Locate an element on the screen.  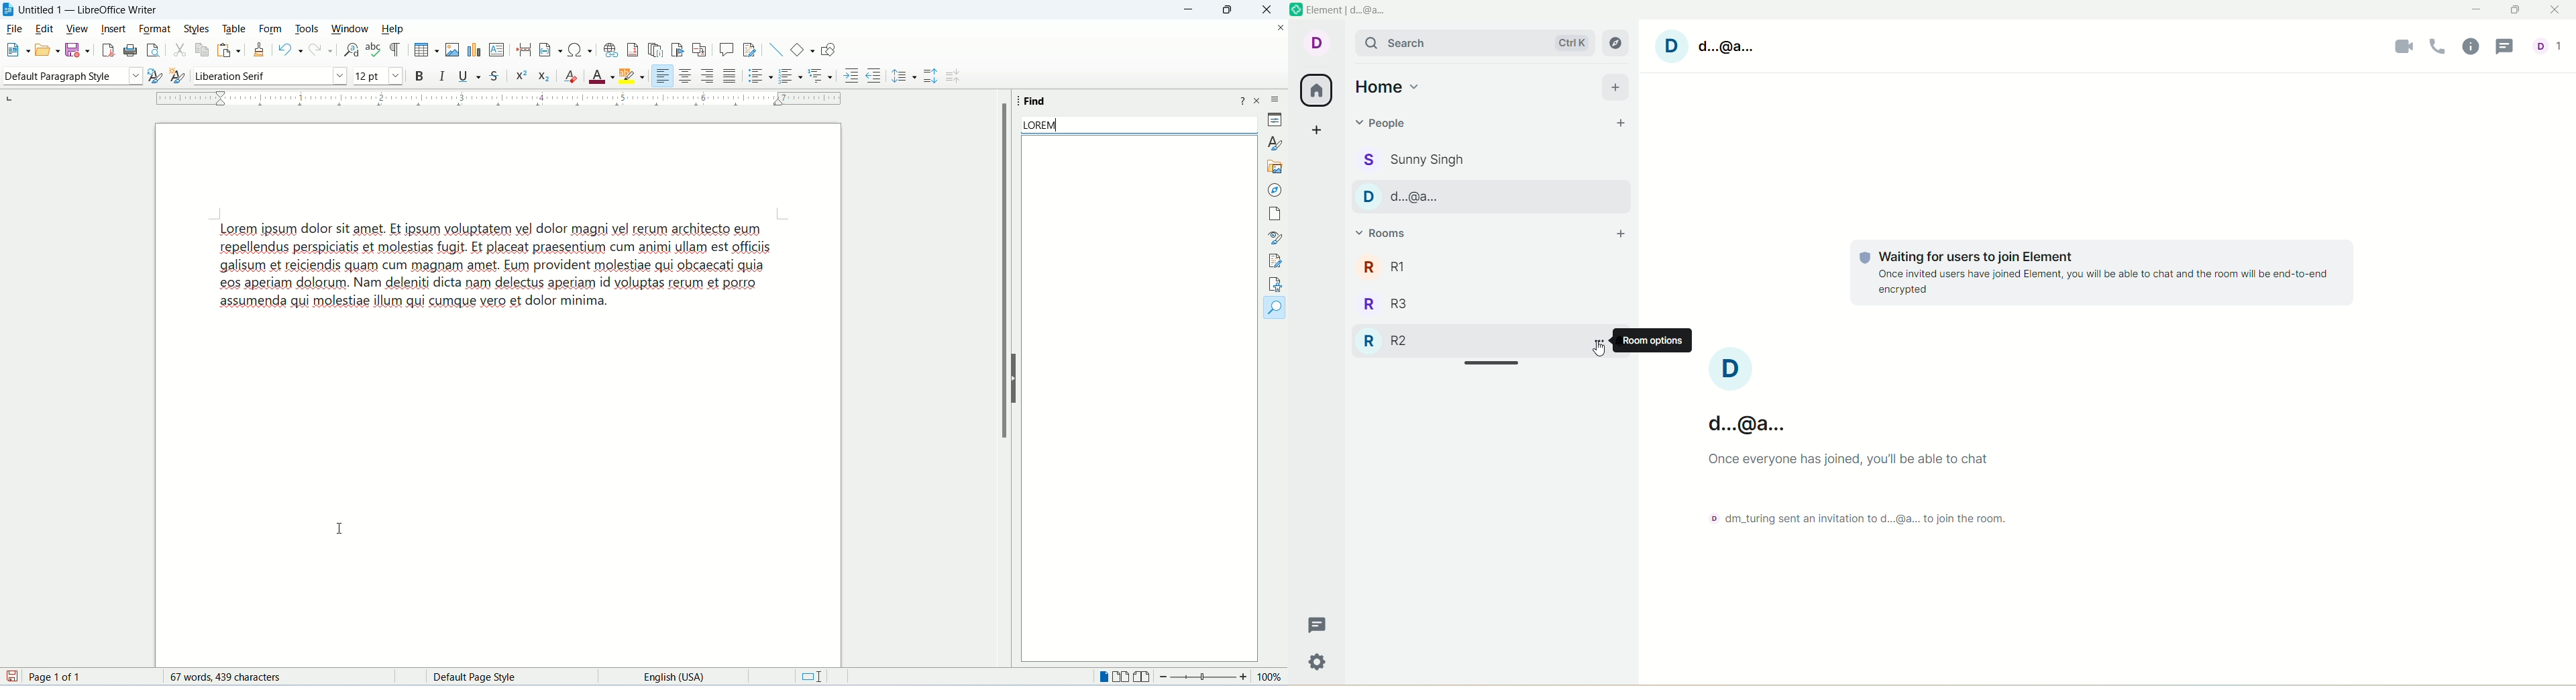
spelling is located at coordinates (372, 52).